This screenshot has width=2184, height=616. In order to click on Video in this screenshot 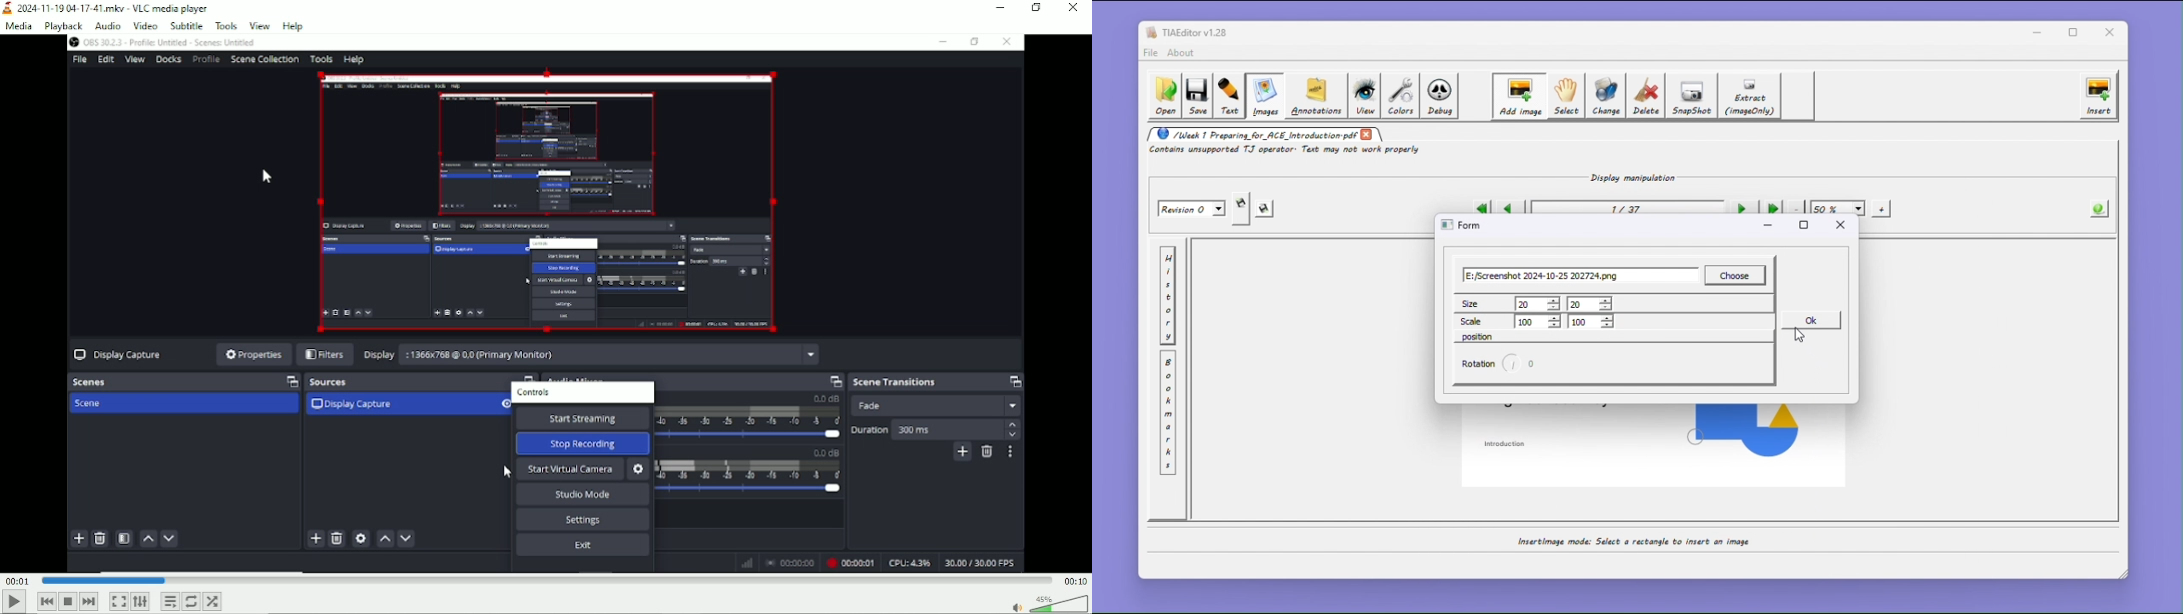, I will do `click(547, 304)`.